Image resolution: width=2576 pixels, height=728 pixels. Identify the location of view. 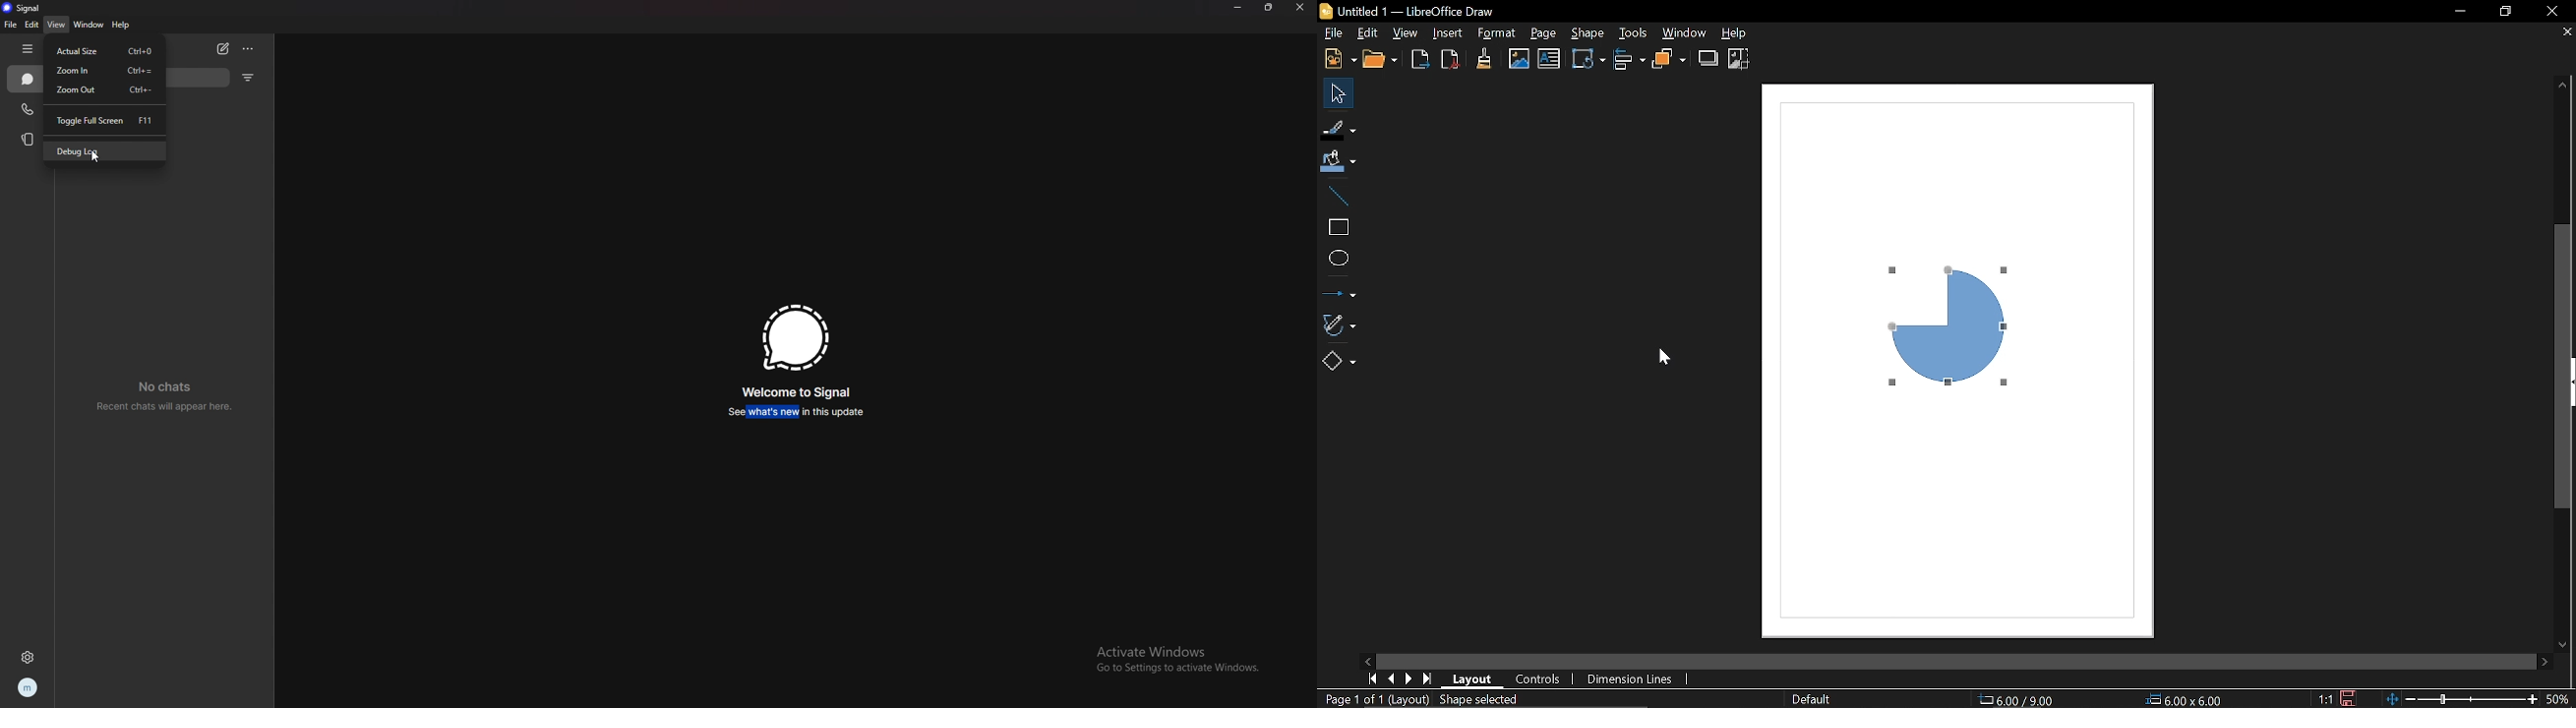
(56, 25).